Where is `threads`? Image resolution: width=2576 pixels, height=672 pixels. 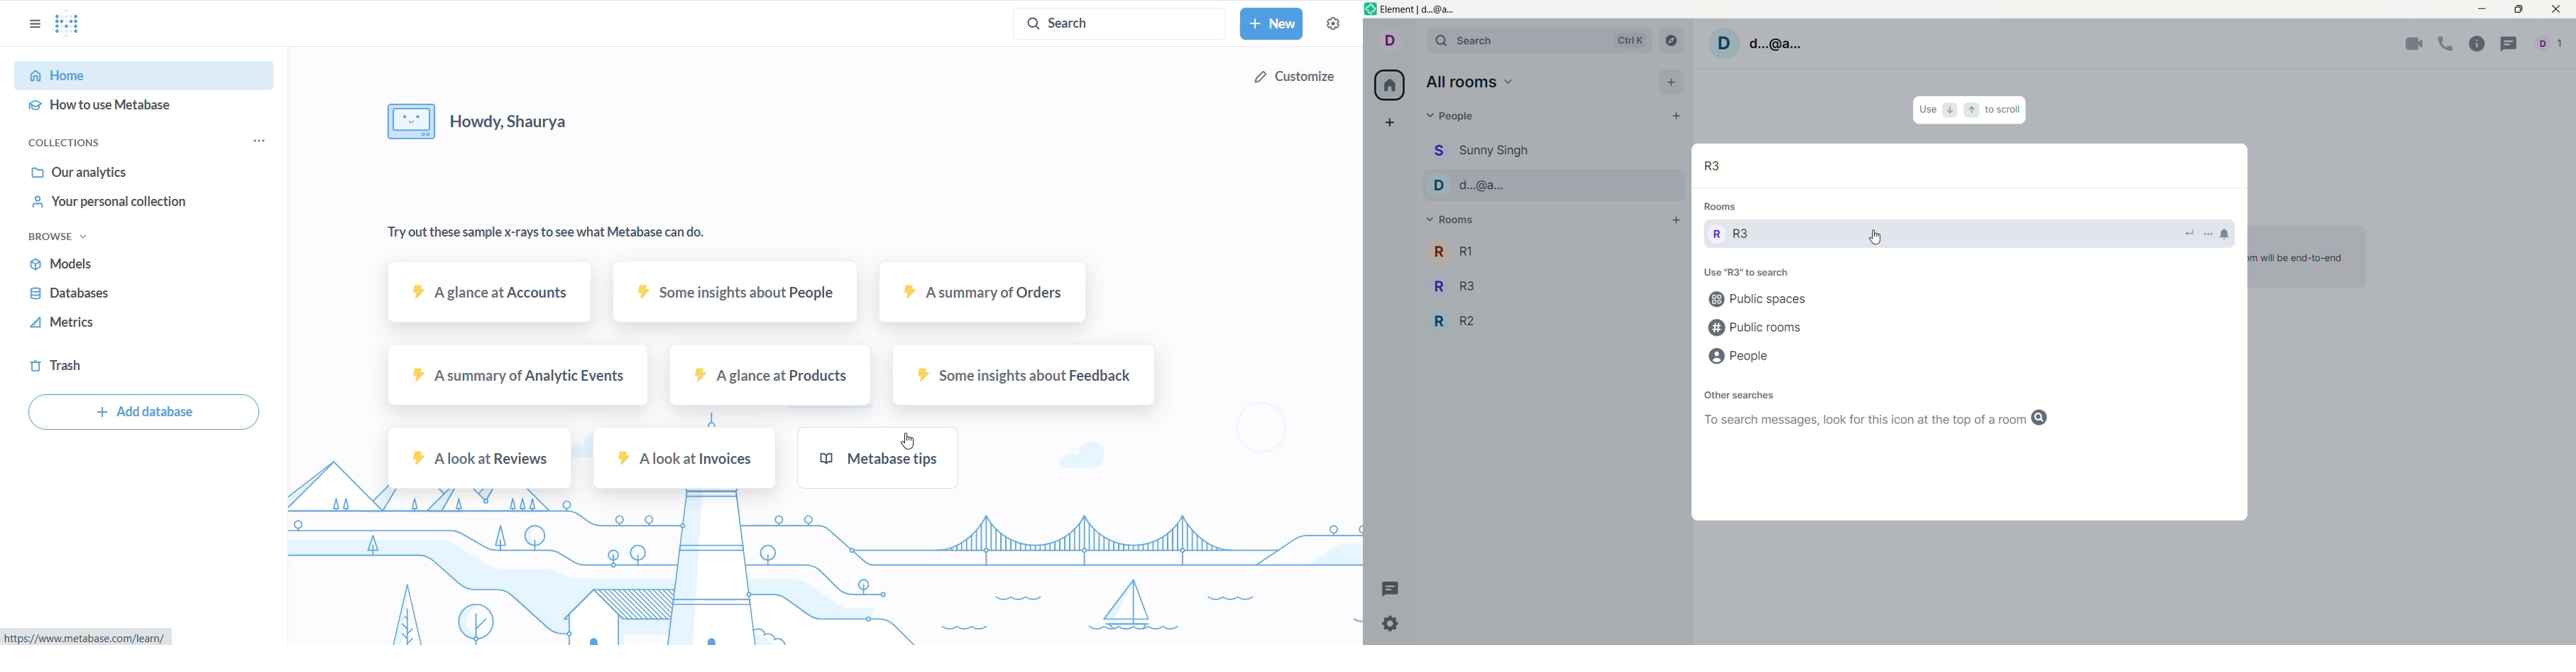
threads is located at coordinates (2510, 43).